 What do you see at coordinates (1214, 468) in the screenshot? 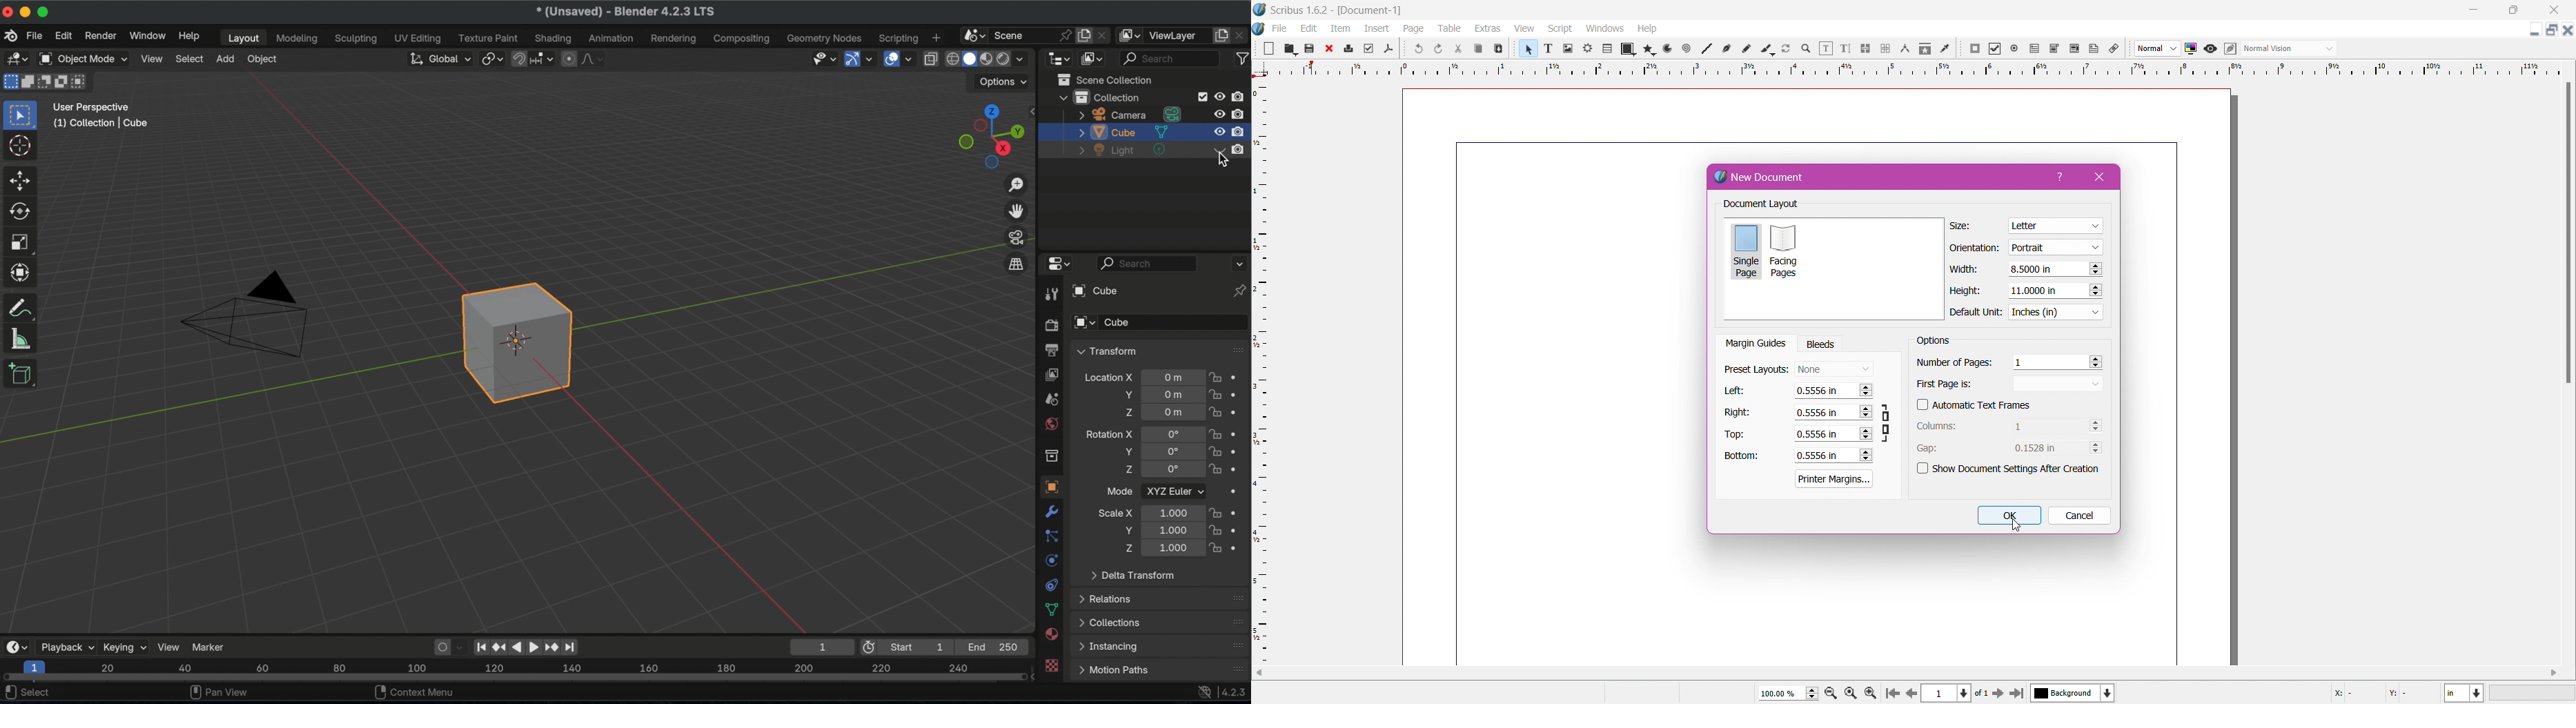
I see `lock rotation` at bounding box center [1214, 468].